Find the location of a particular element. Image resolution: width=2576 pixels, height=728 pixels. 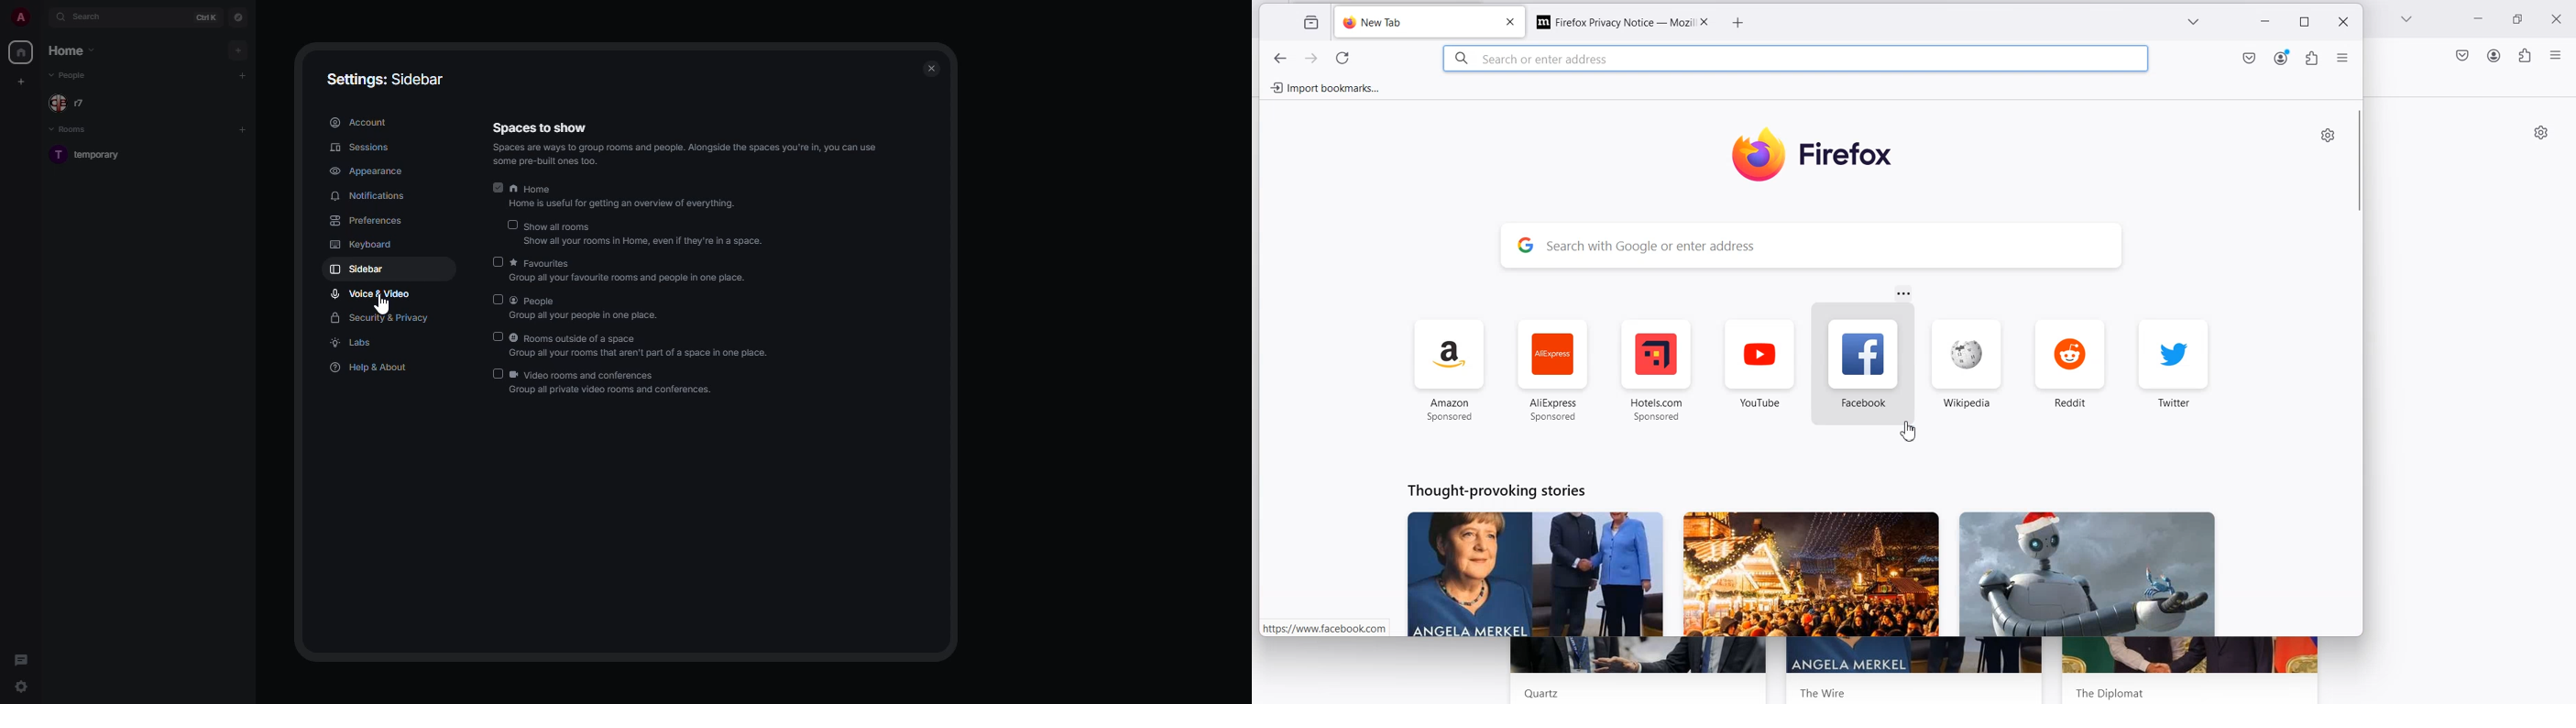

account is located at coordinates (2281, 60).